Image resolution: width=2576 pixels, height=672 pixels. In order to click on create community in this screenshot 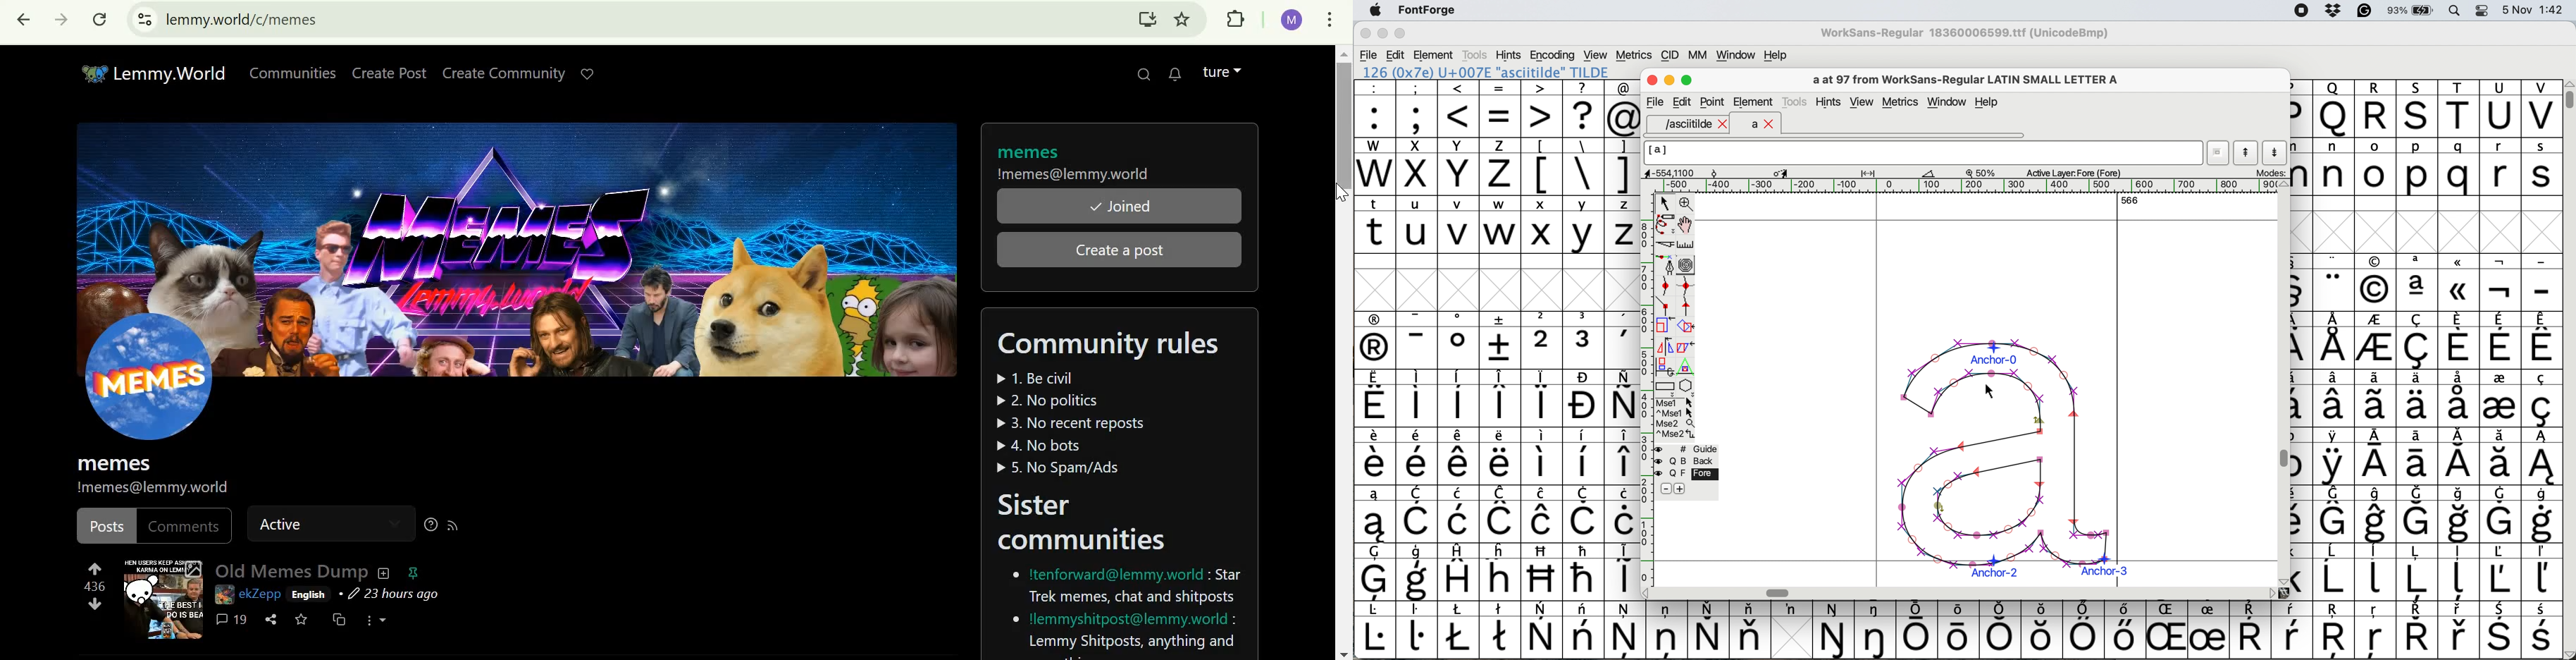, I will do `click(504, 73)`.